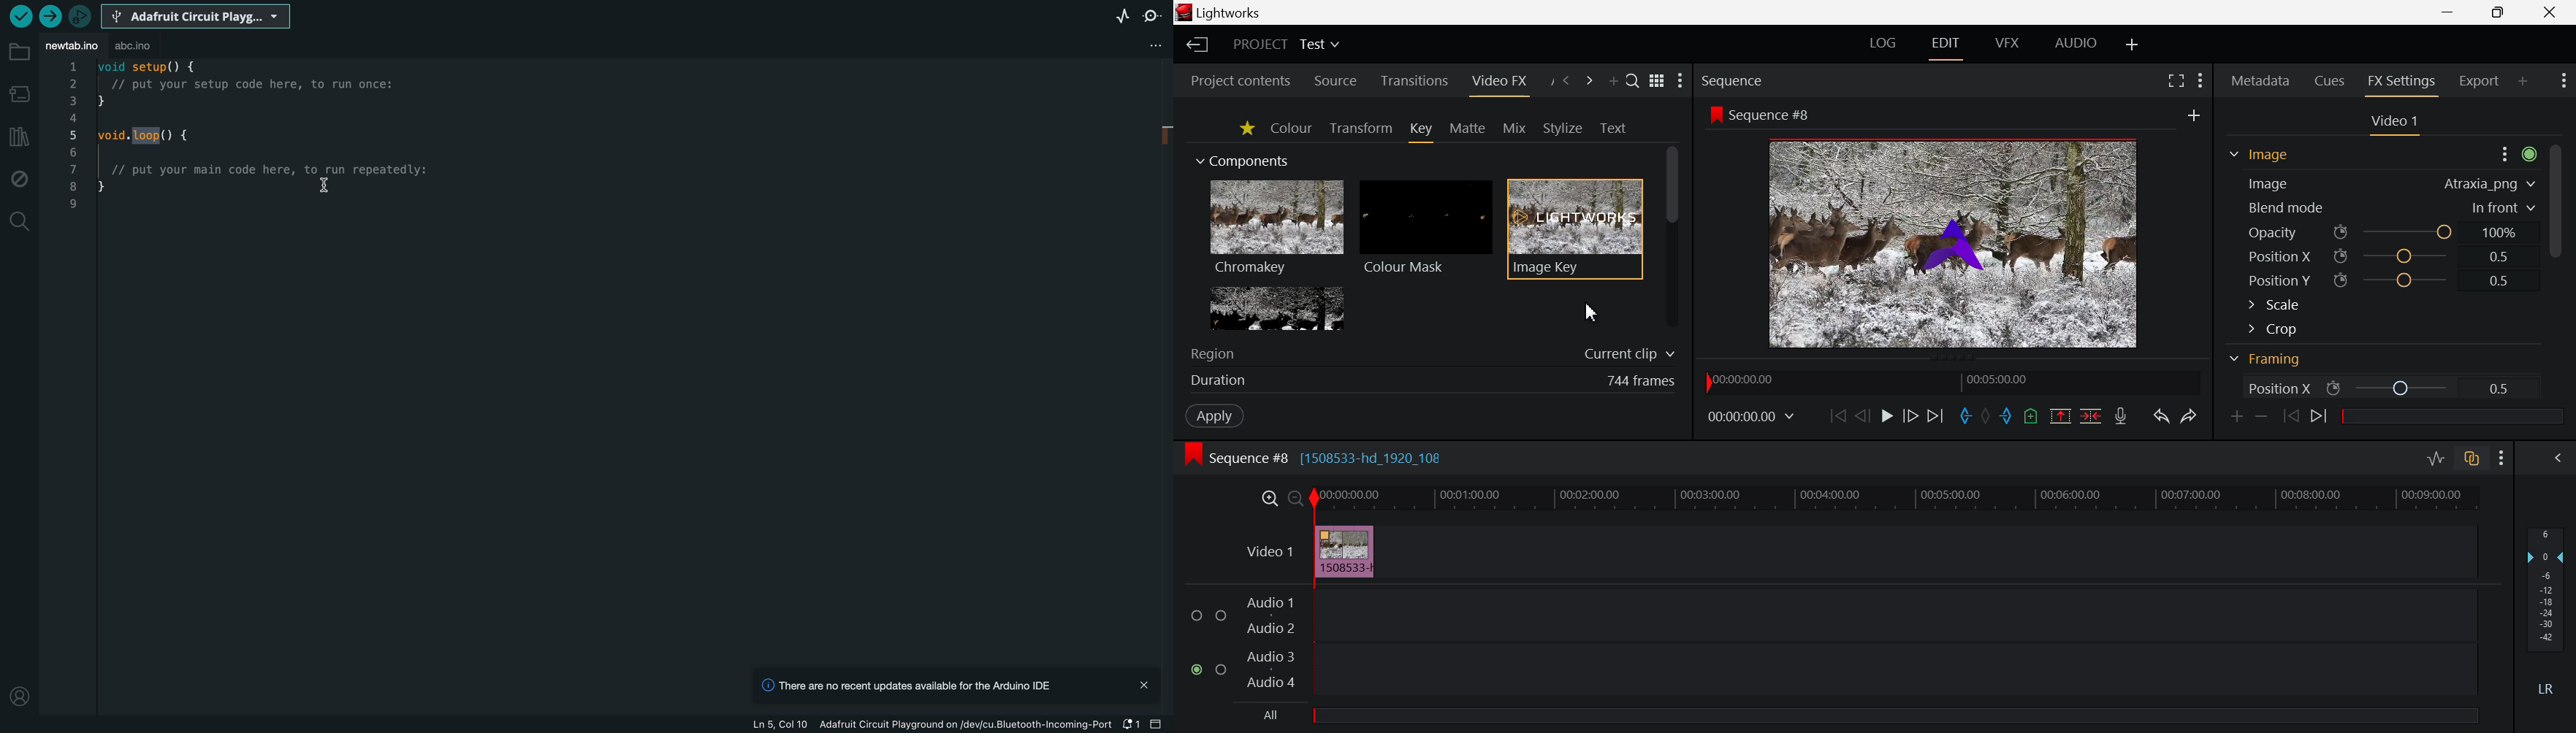  Describe the element at coordinates (2277, 280) in the screenshot. I see `Position Y` at that location.